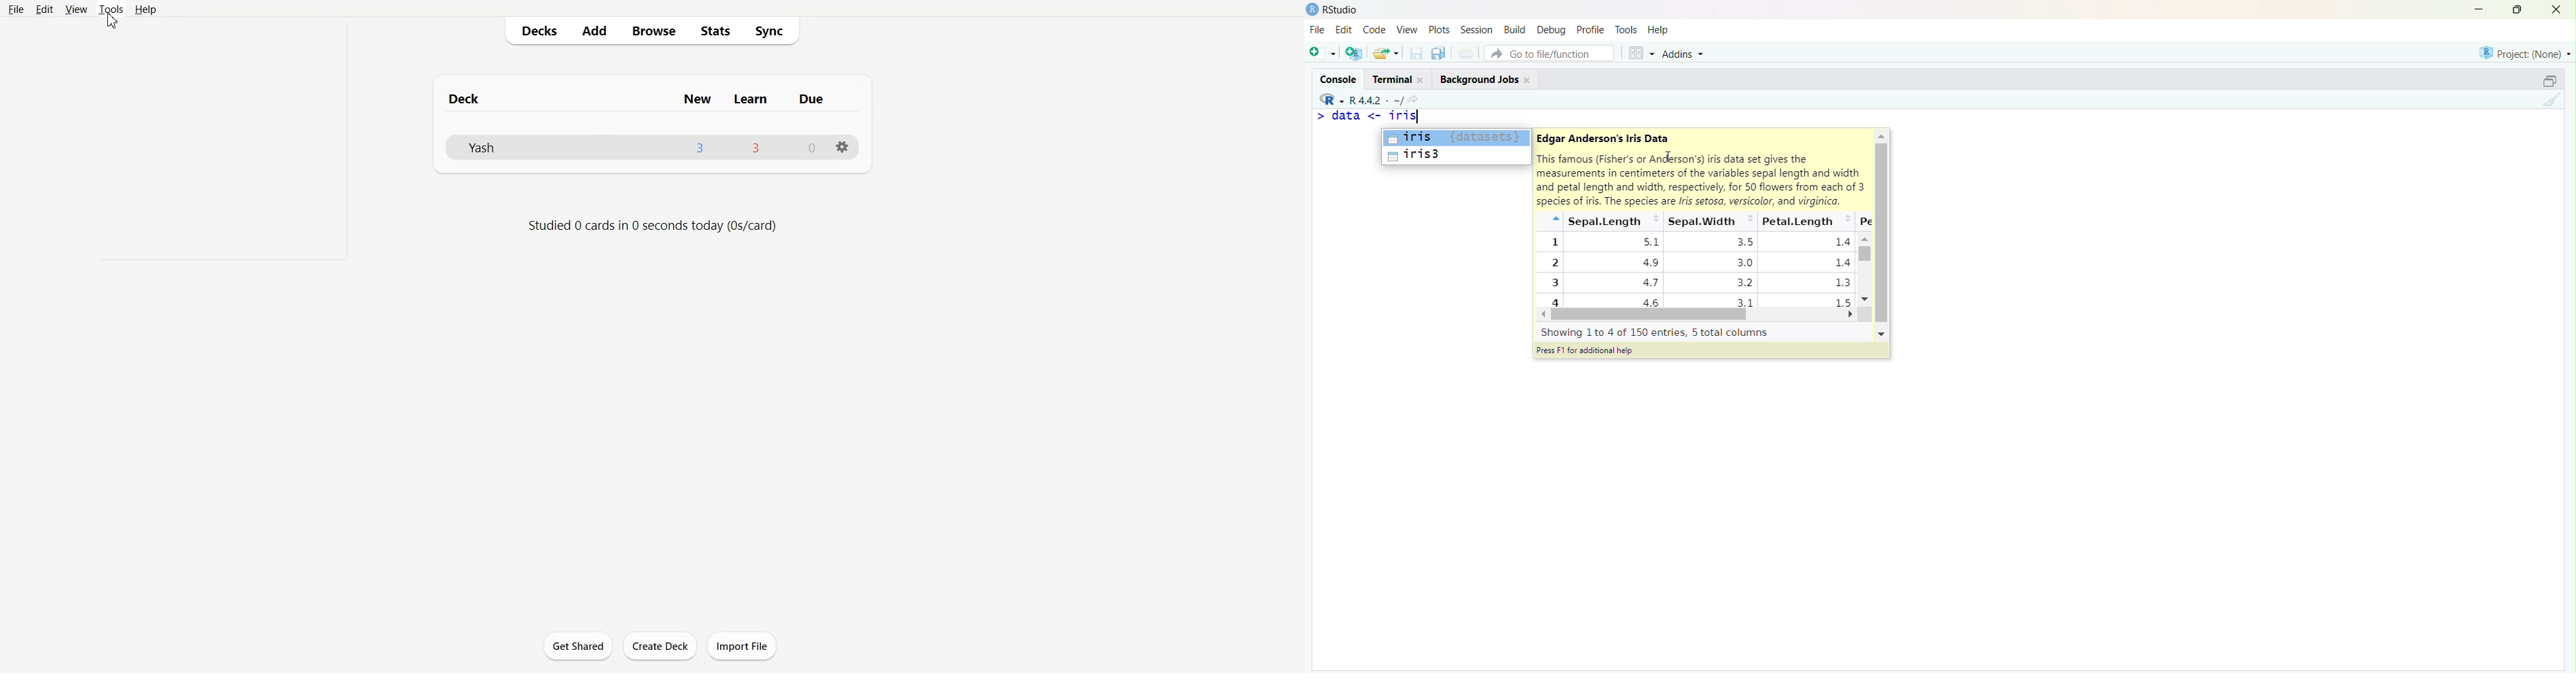 This screenshot has height=700, width=2576. What do you see at coordinates (654, 31) in the screenshot?
I see `Browse` at bounding box center [654, 31].